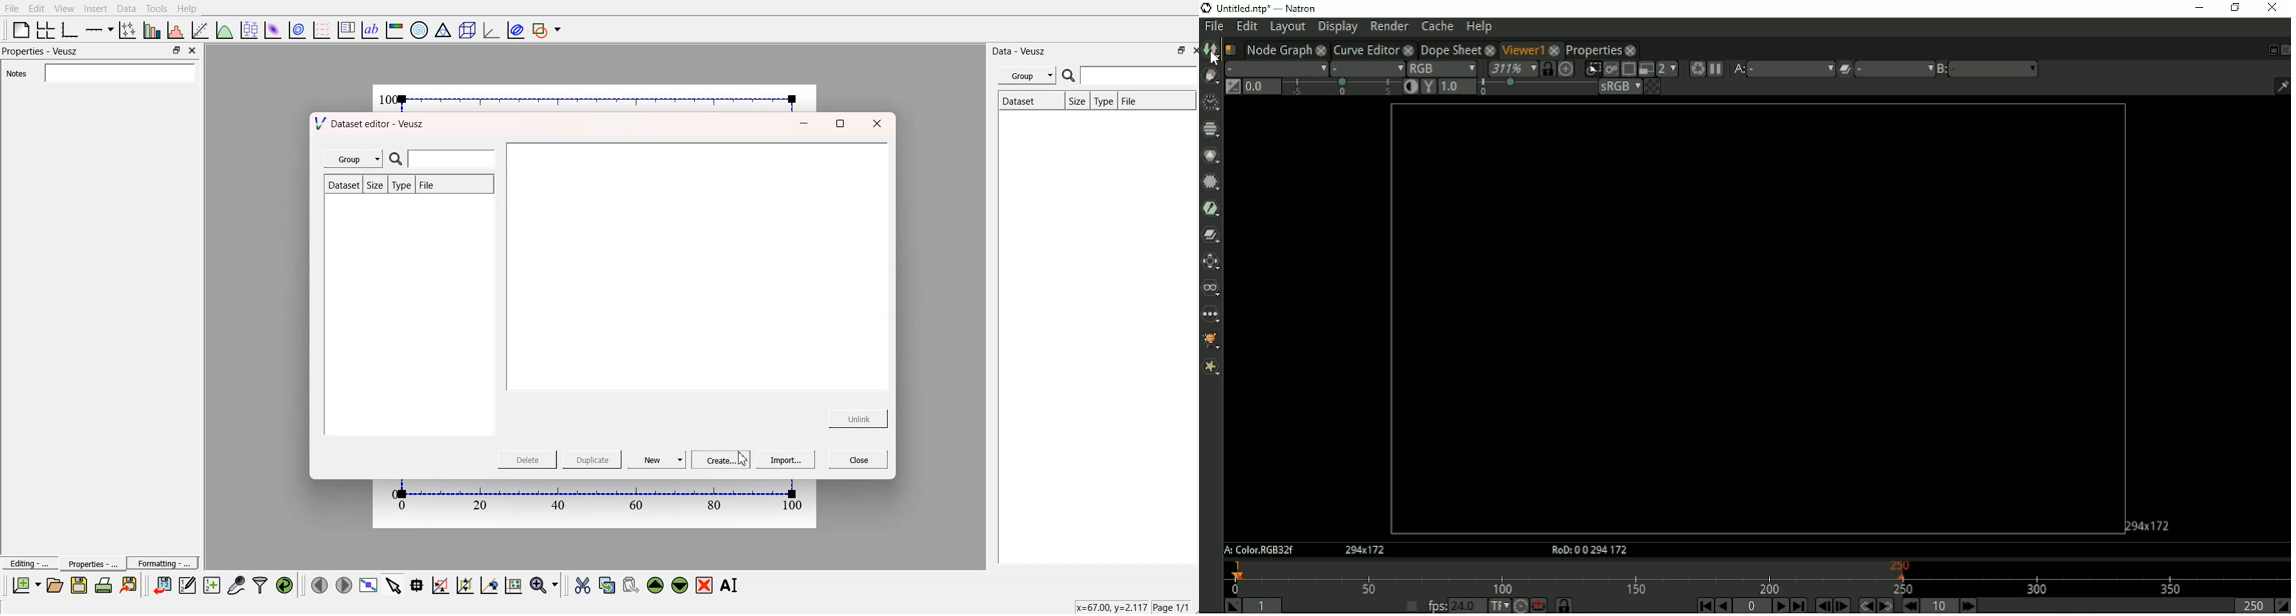 This screenshot has width=2296, height=616. What do you see at coordinates (127, 8) in the screenshot?
I see `Data` at bounding box center [127, 8].